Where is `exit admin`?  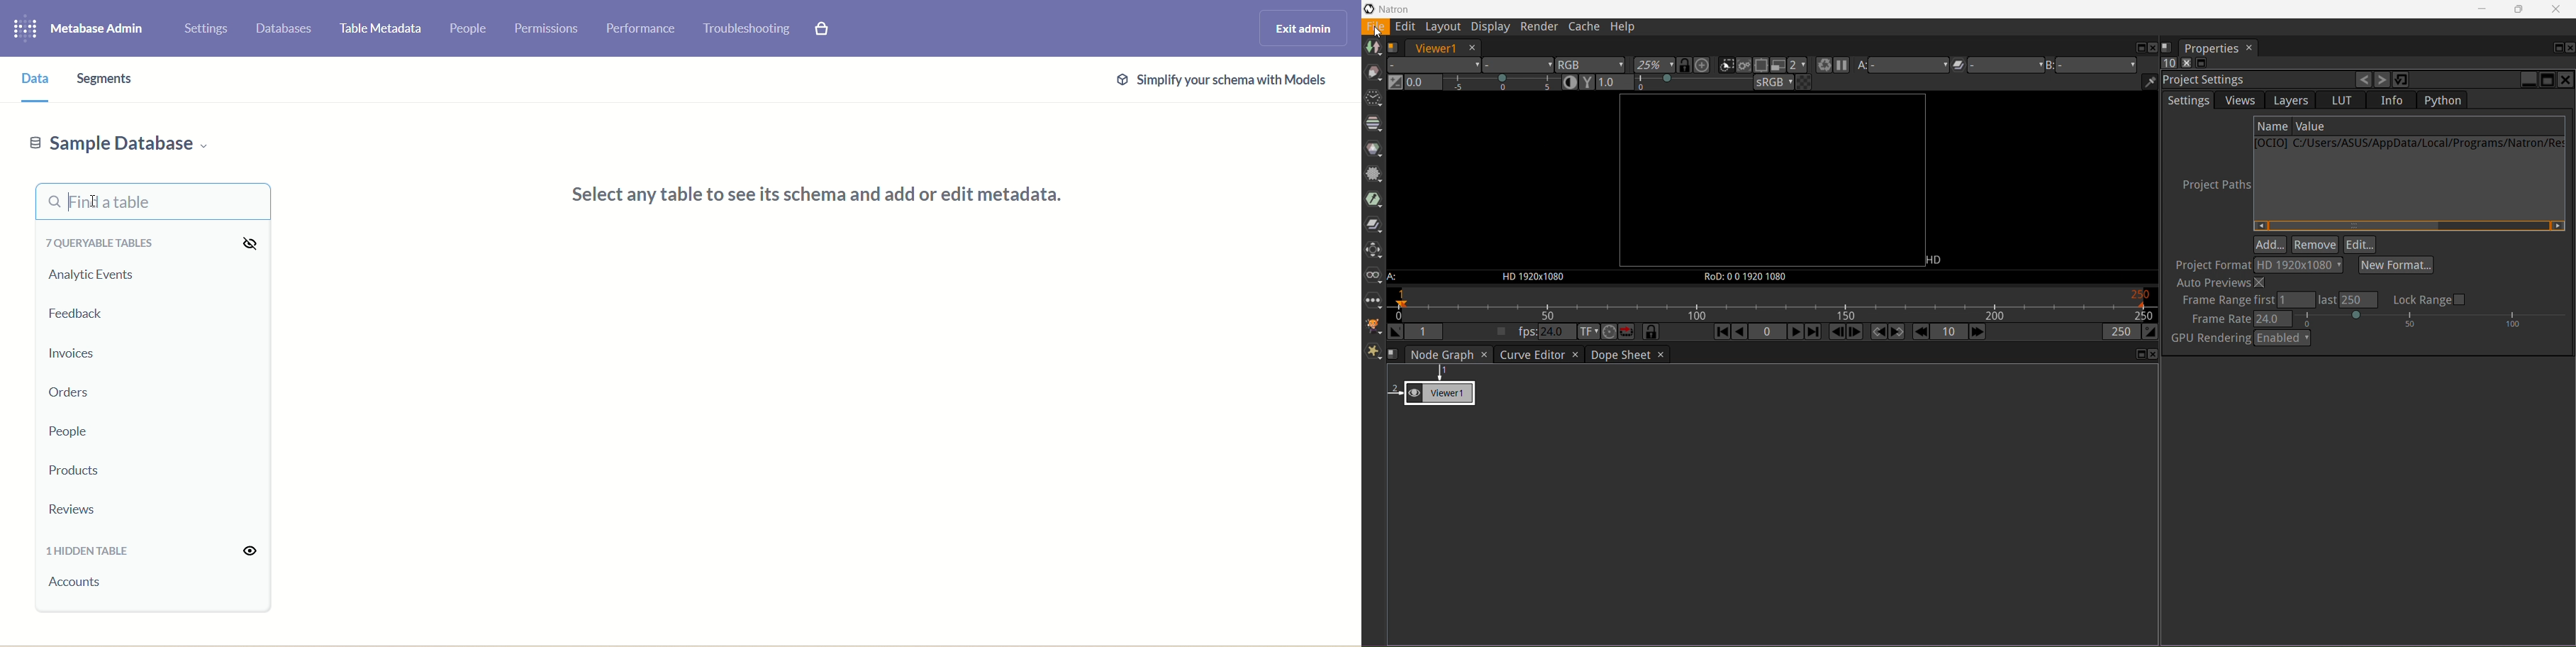 exit admin is located at coordinates (1300, 30).